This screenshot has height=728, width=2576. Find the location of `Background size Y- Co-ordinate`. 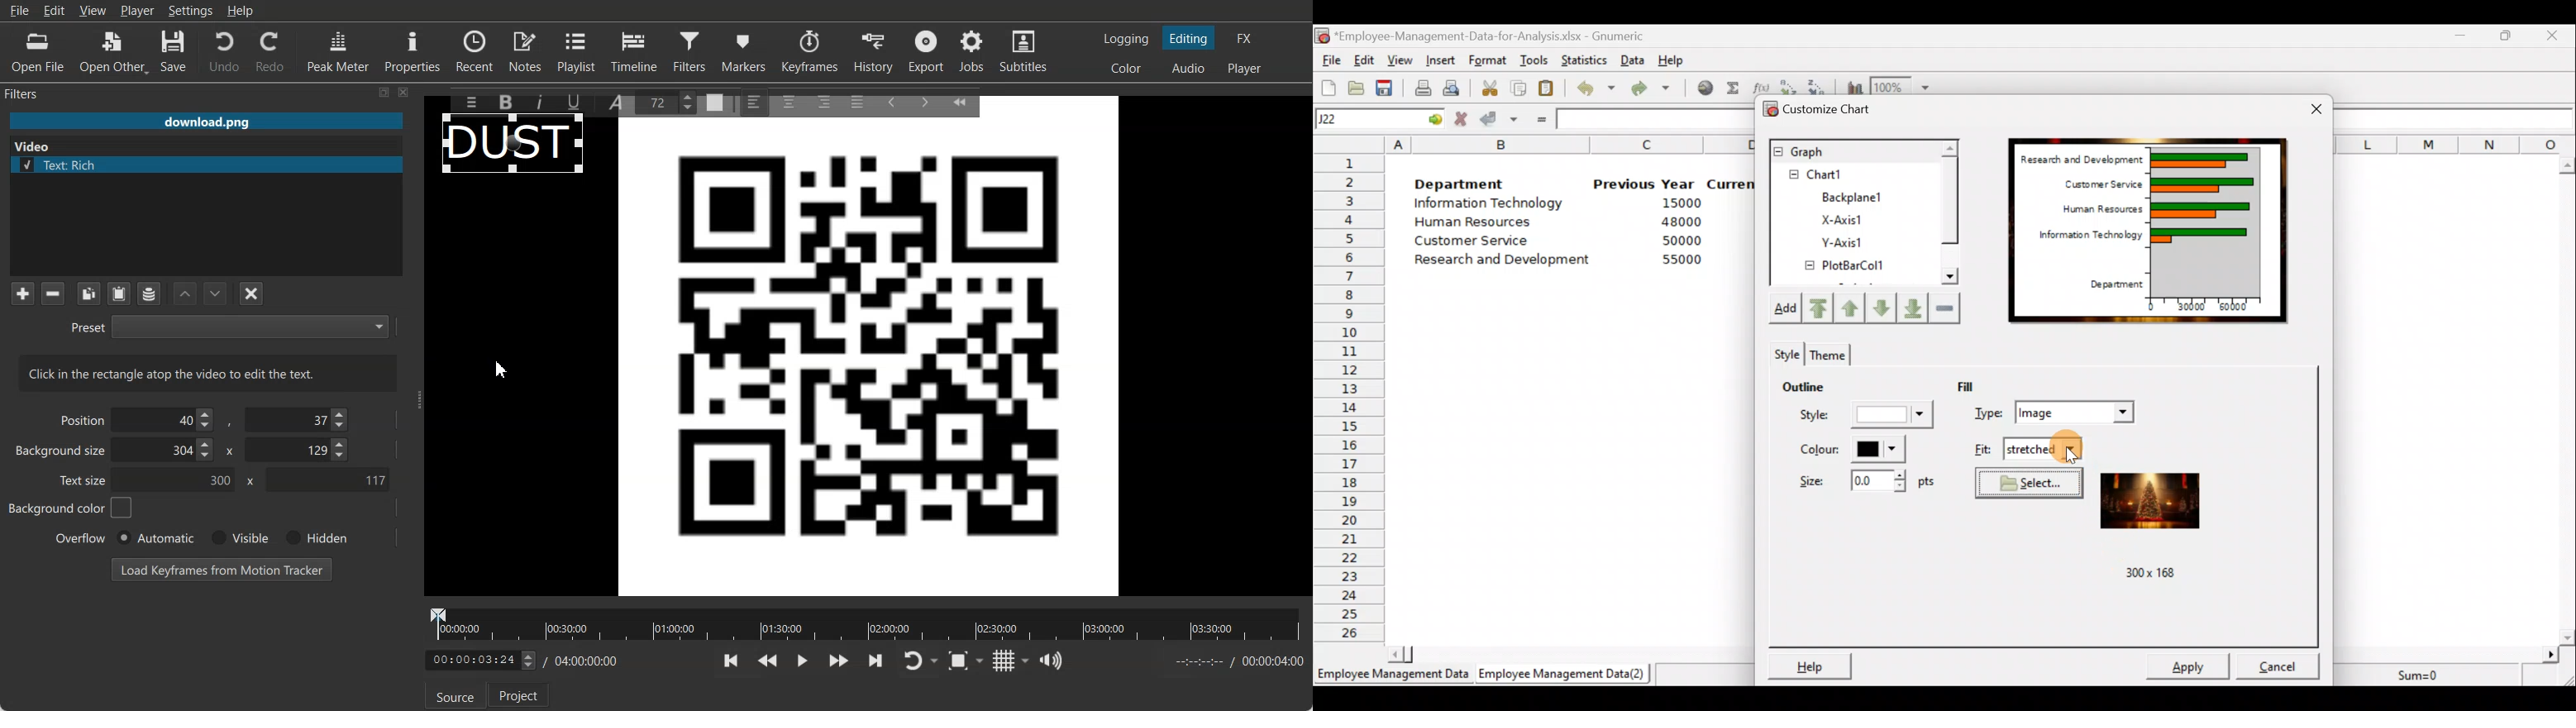

Background size Y- Co-ordinate is located at coordinates (298, 451).